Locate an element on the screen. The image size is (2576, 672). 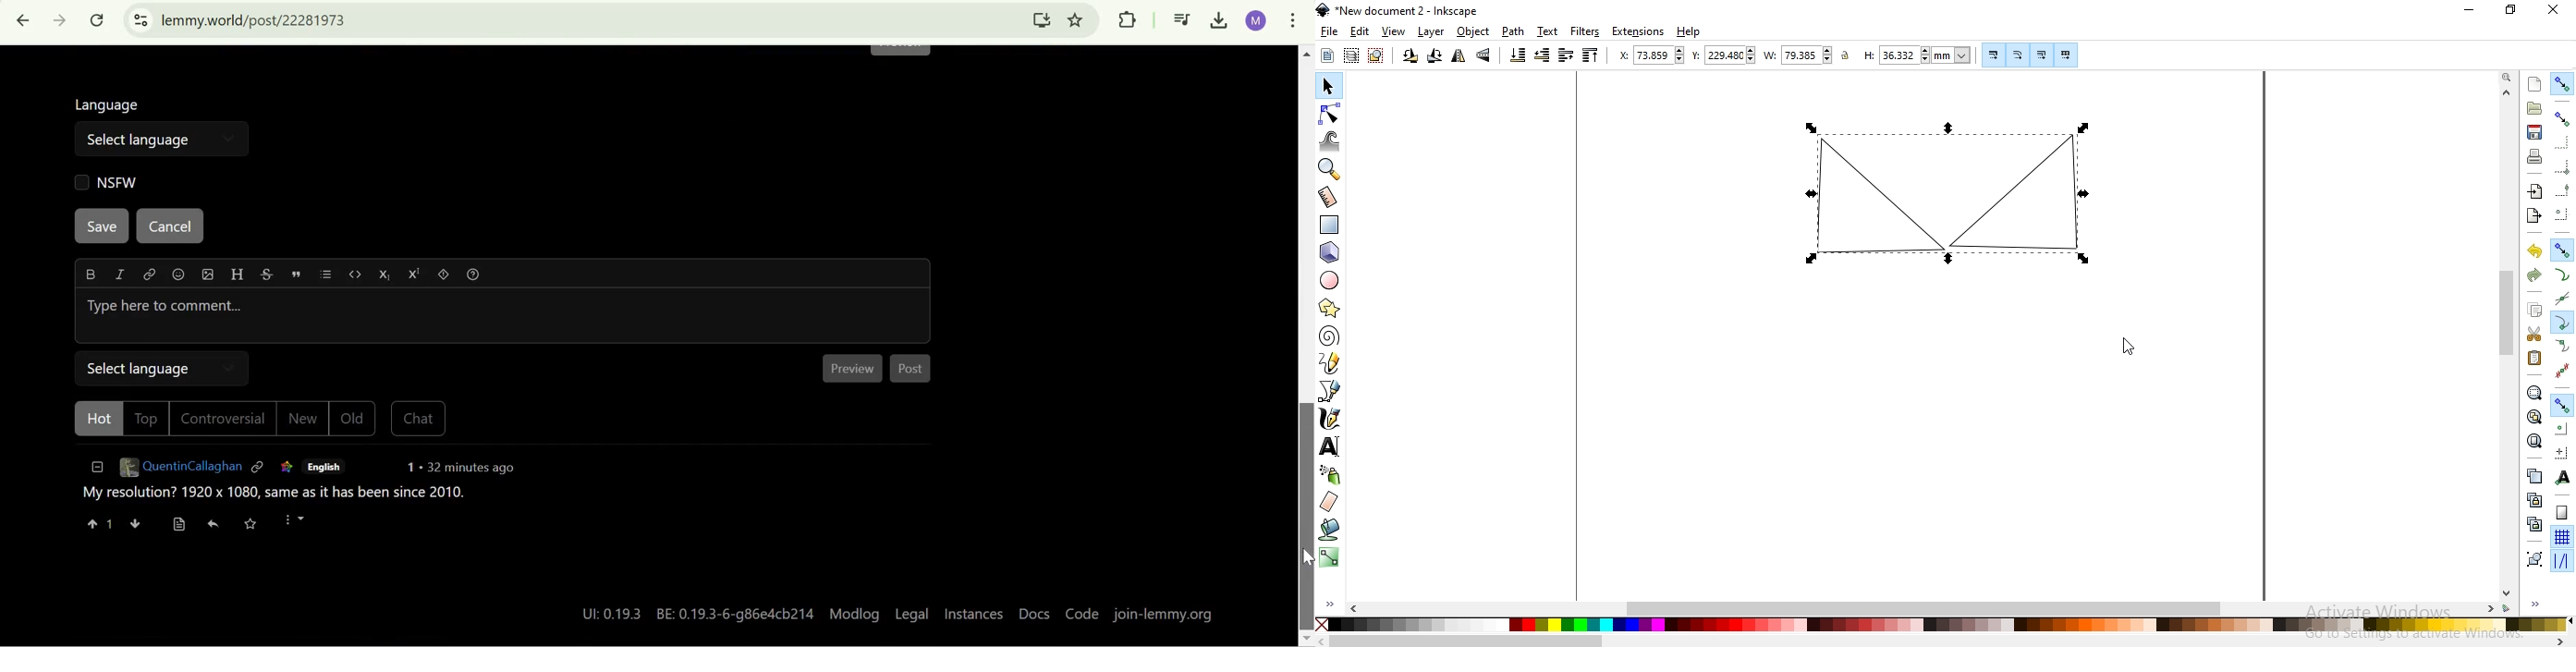
draw calligraphic or brush strokes is located at coordinates (1330, 419).